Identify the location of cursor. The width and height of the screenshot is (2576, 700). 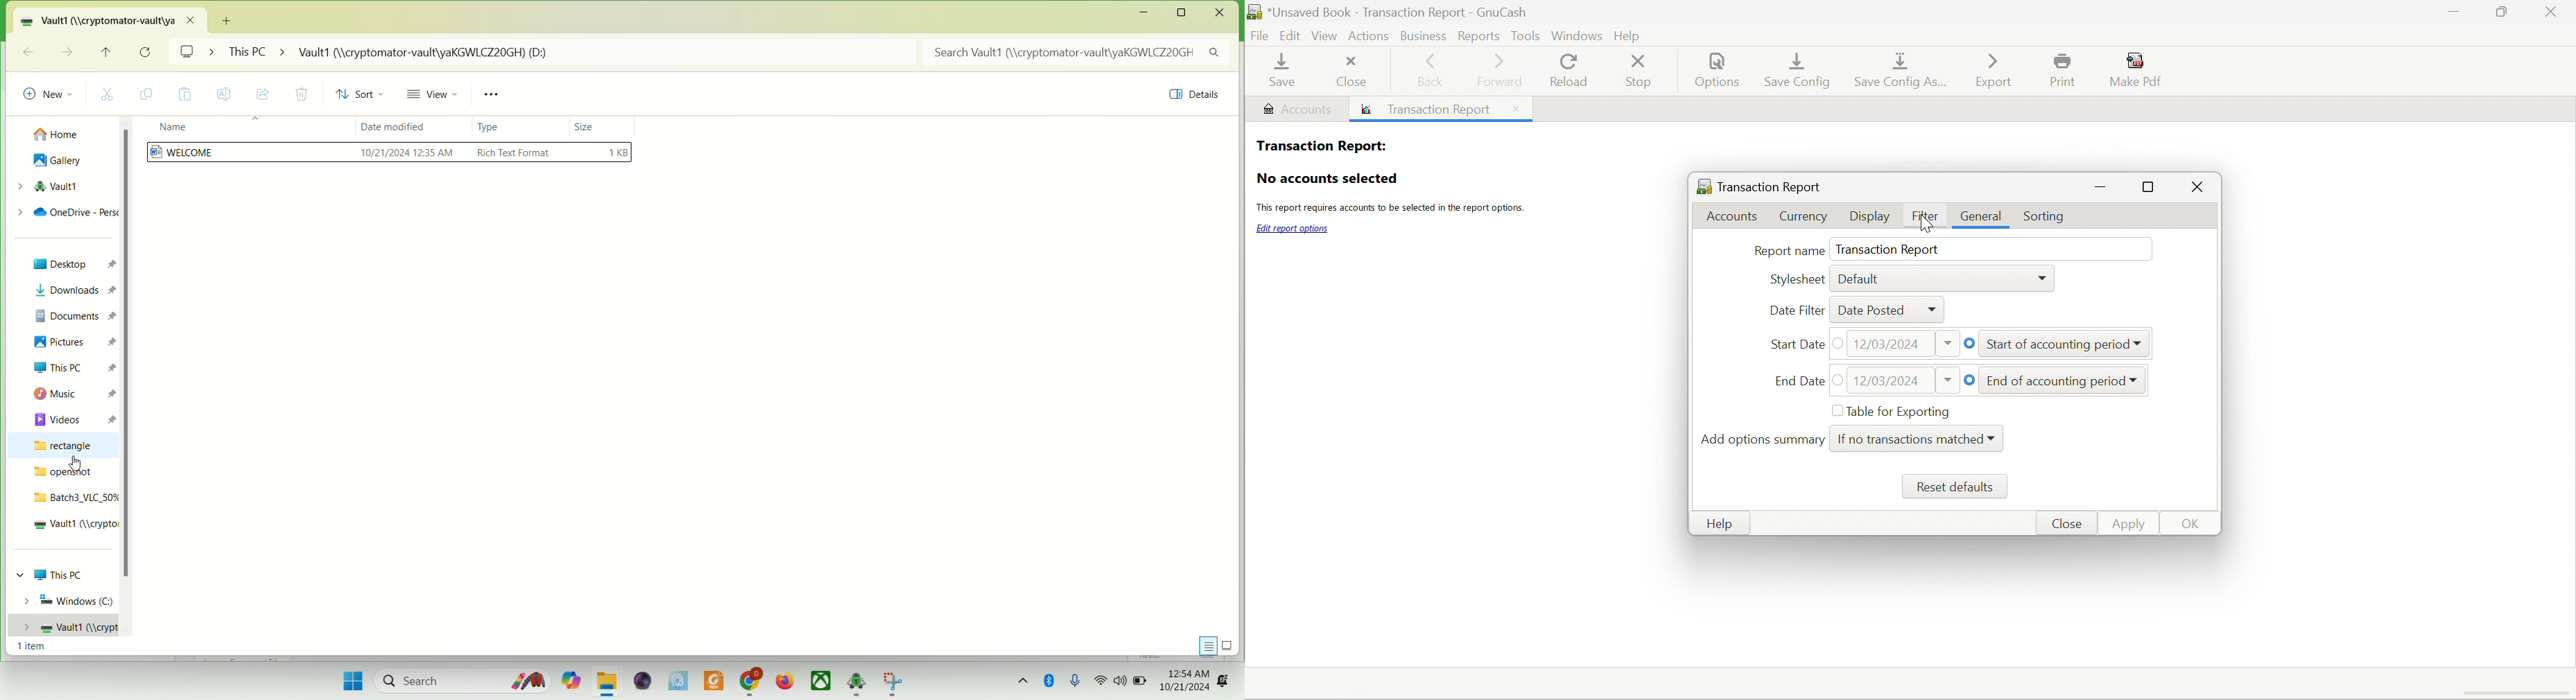
(77, 463).